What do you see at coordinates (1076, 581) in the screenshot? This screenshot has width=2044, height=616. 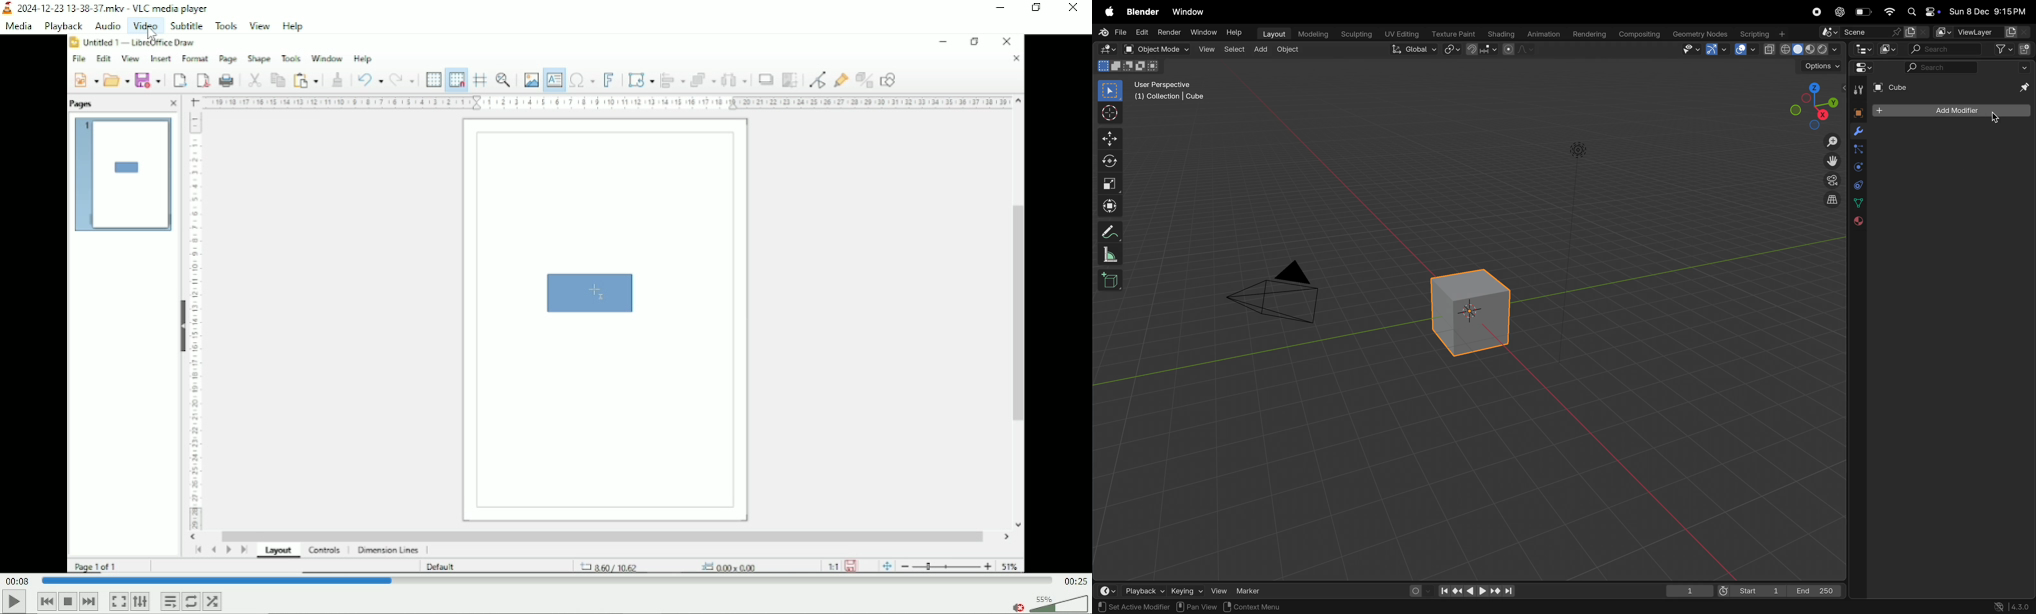 I see `Total duration` at bounding box center [1076, 581].